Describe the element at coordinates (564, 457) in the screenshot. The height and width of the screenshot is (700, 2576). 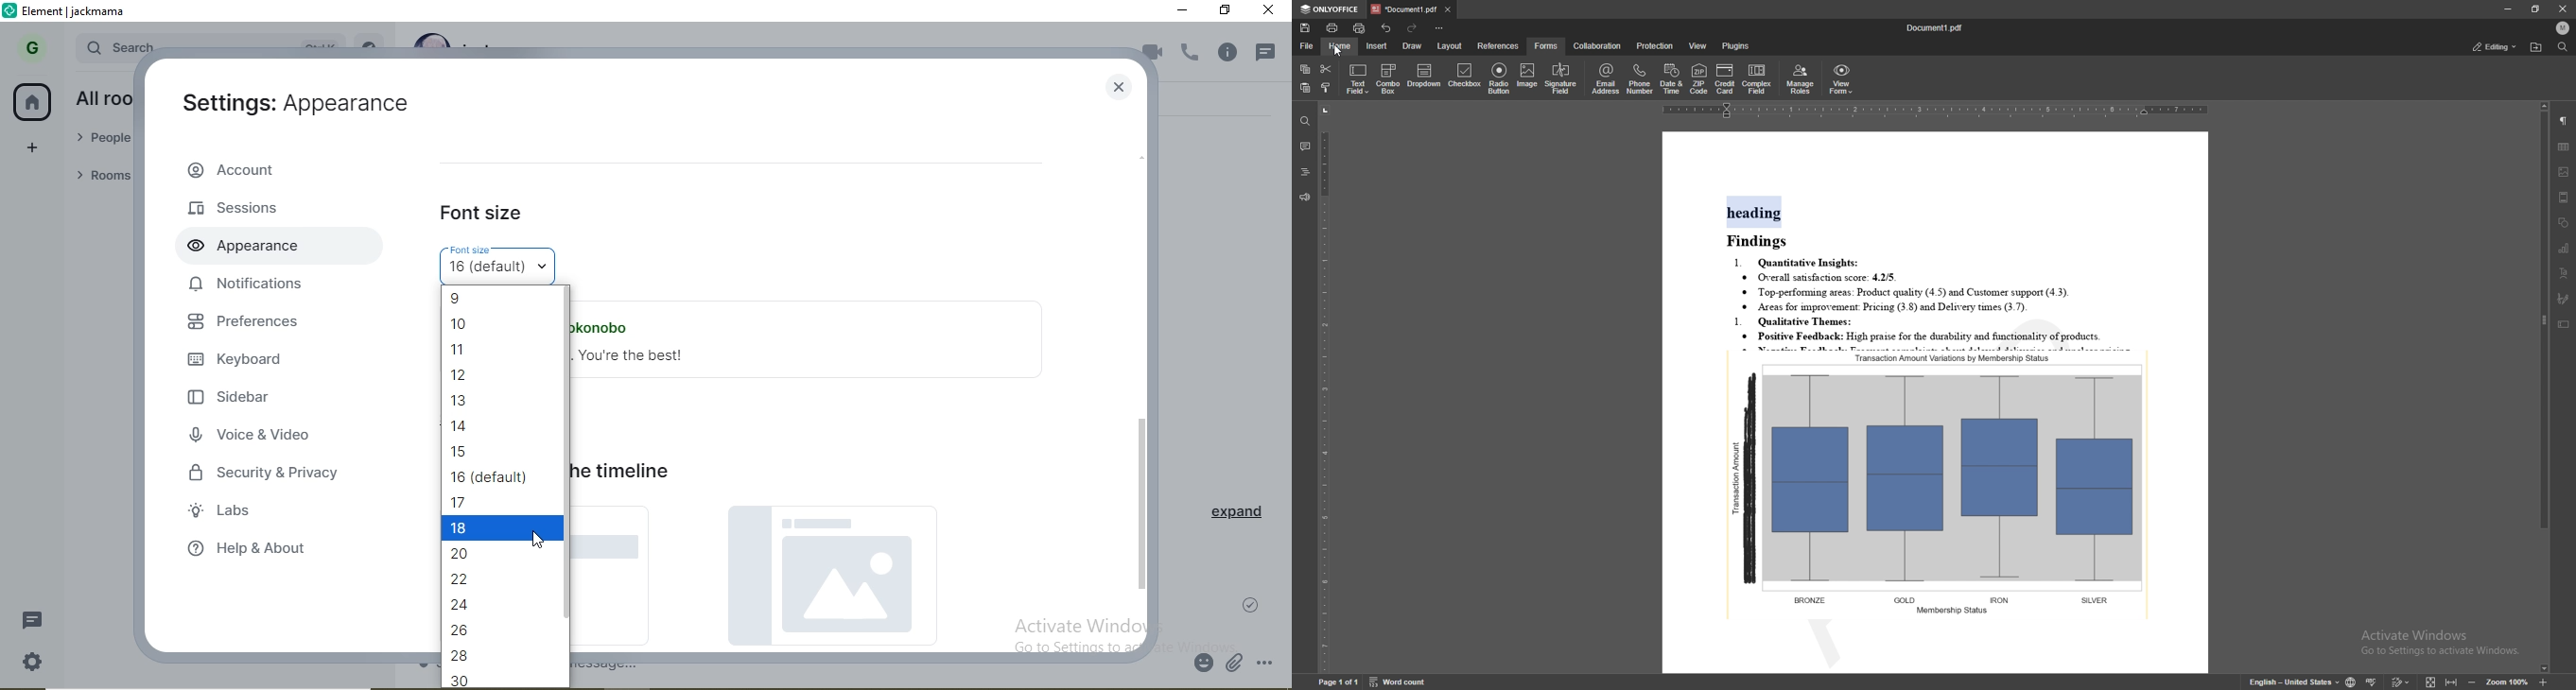
I see `scroll bar` at that location.